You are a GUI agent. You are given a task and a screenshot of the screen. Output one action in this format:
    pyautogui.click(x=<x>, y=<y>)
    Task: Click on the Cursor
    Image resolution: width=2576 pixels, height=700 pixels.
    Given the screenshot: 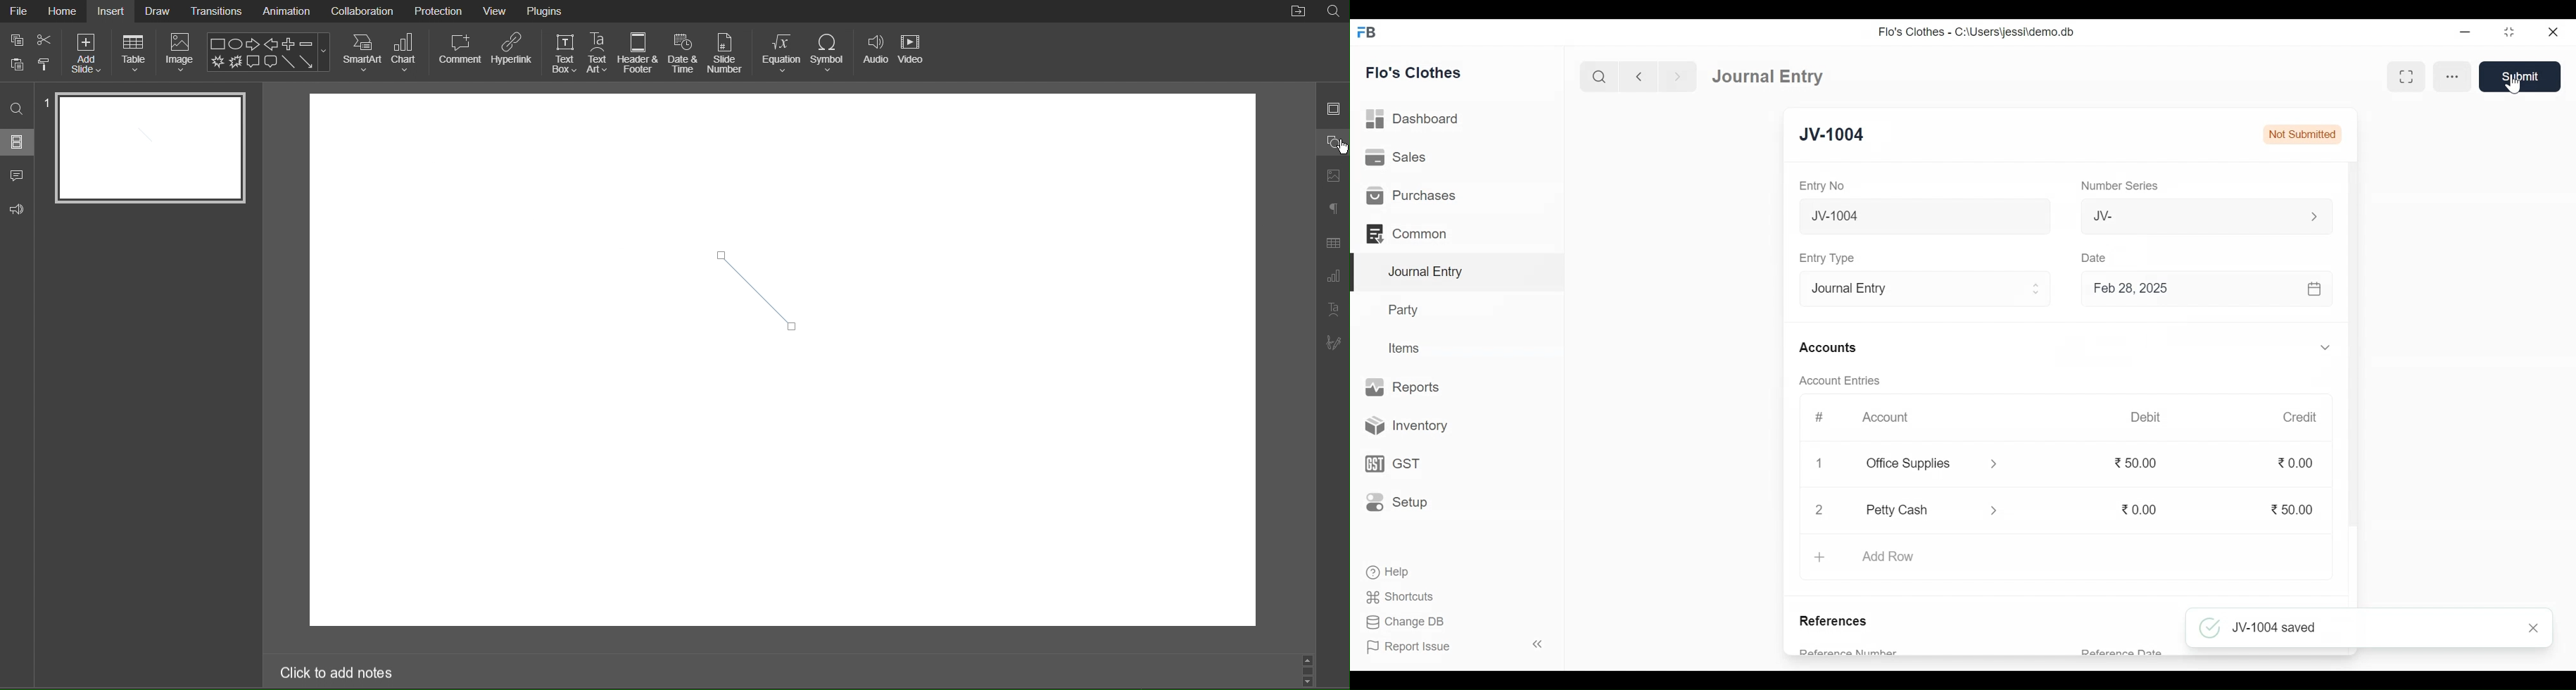 What is the action you would take?
    pyautogui.click(x=2512, y=84)
    